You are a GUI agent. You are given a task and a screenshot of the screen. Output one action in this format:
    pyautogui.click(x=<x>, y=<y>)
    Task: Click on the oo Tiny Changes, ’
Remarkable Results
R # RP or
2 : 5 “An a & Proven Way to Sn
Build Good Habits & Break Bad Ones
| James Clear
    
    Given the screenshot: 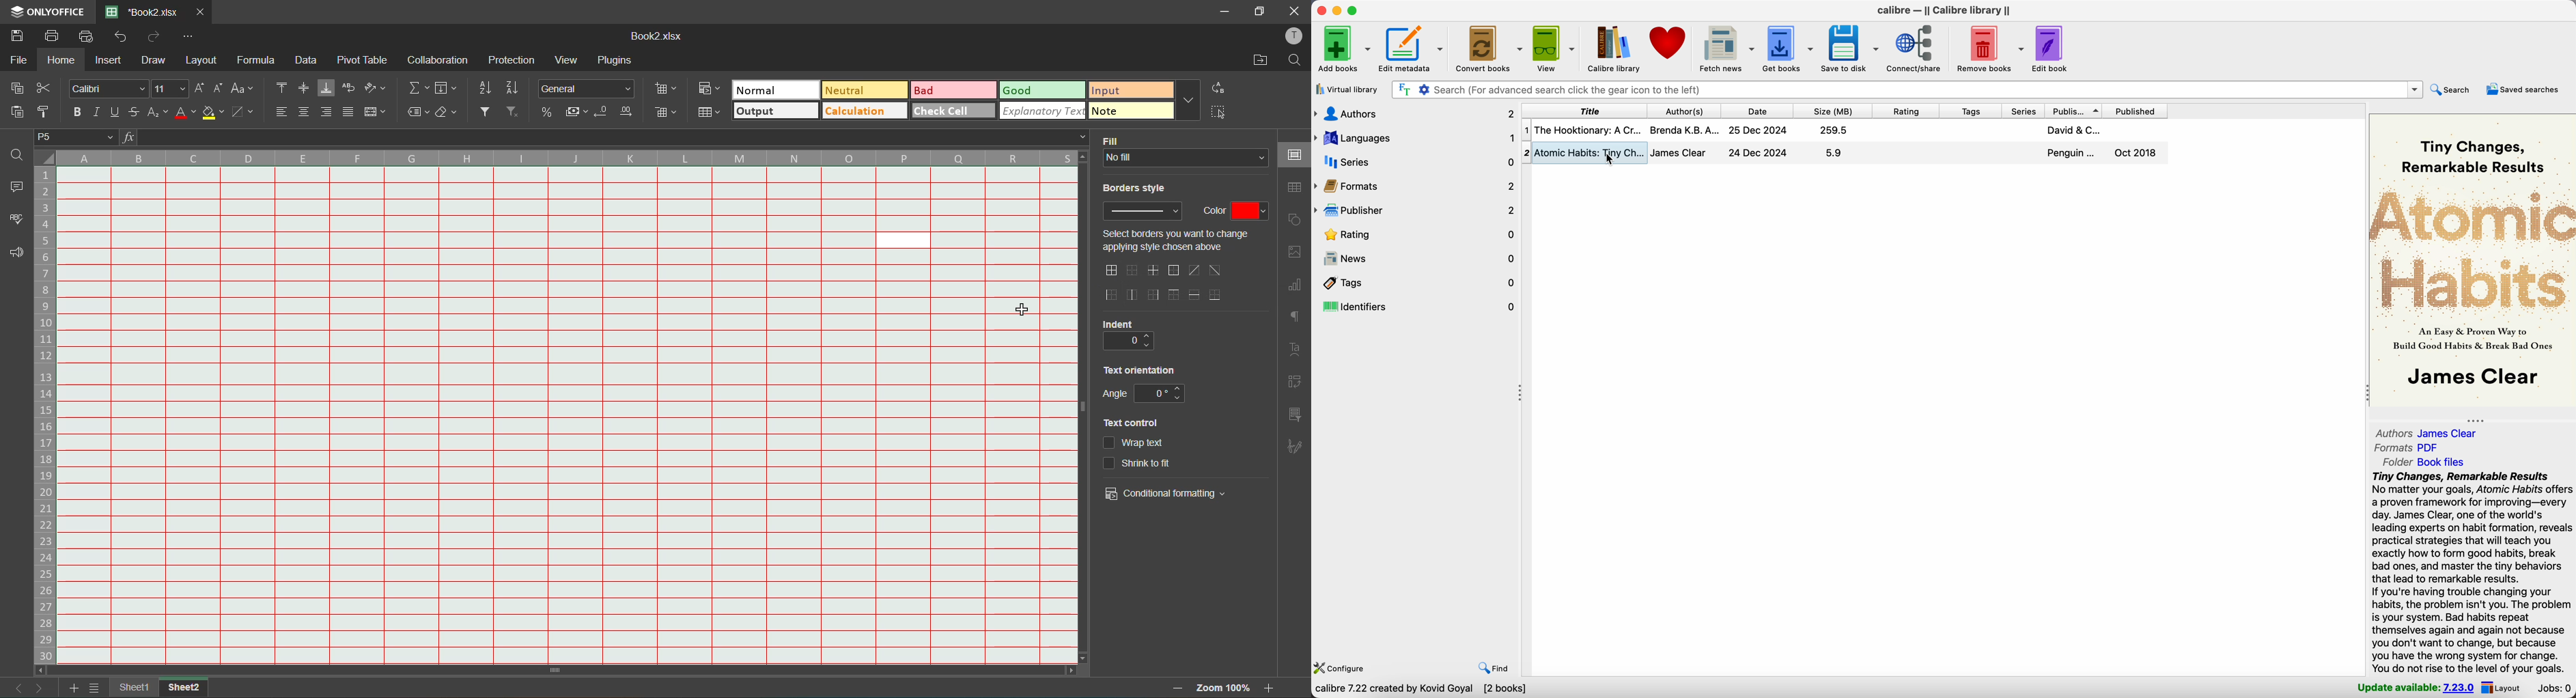 What is the action you would take?
    pyautogui.click(x=2470, y=261)
    